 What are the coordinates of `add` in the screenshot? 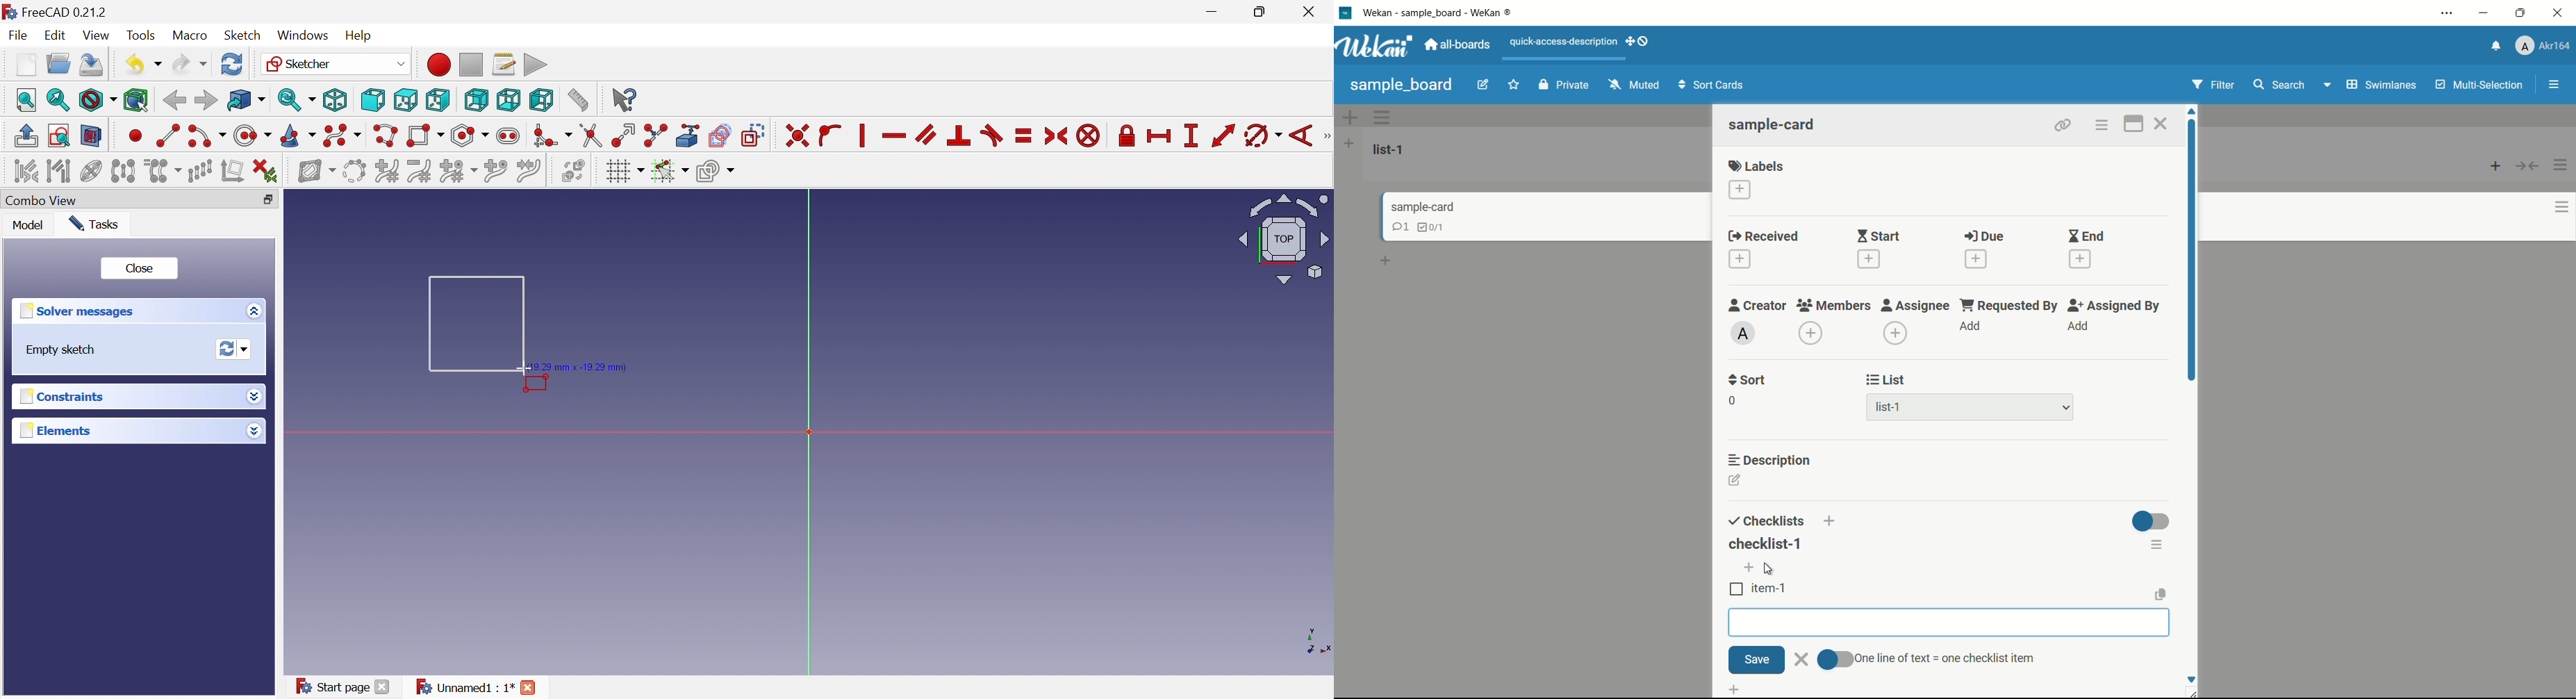 It's located at (2080, 326).